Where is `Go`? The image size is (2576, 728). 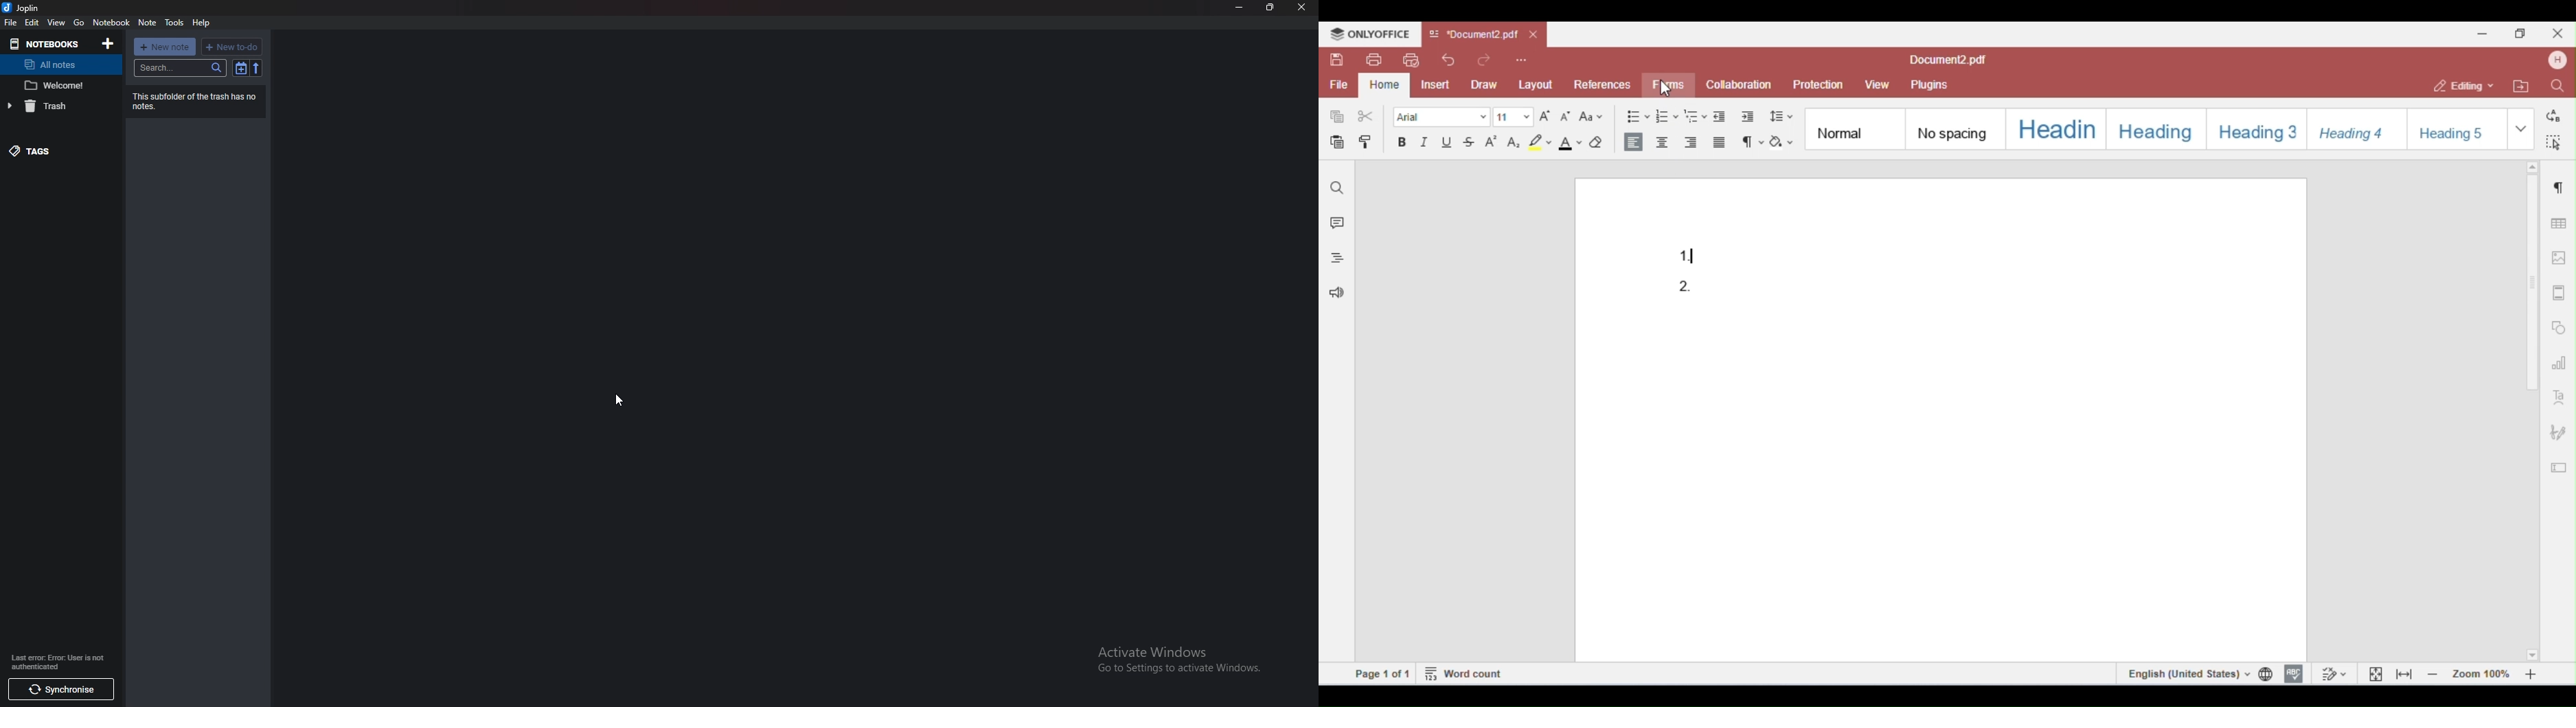 Go is located at coordinates (80, 23).